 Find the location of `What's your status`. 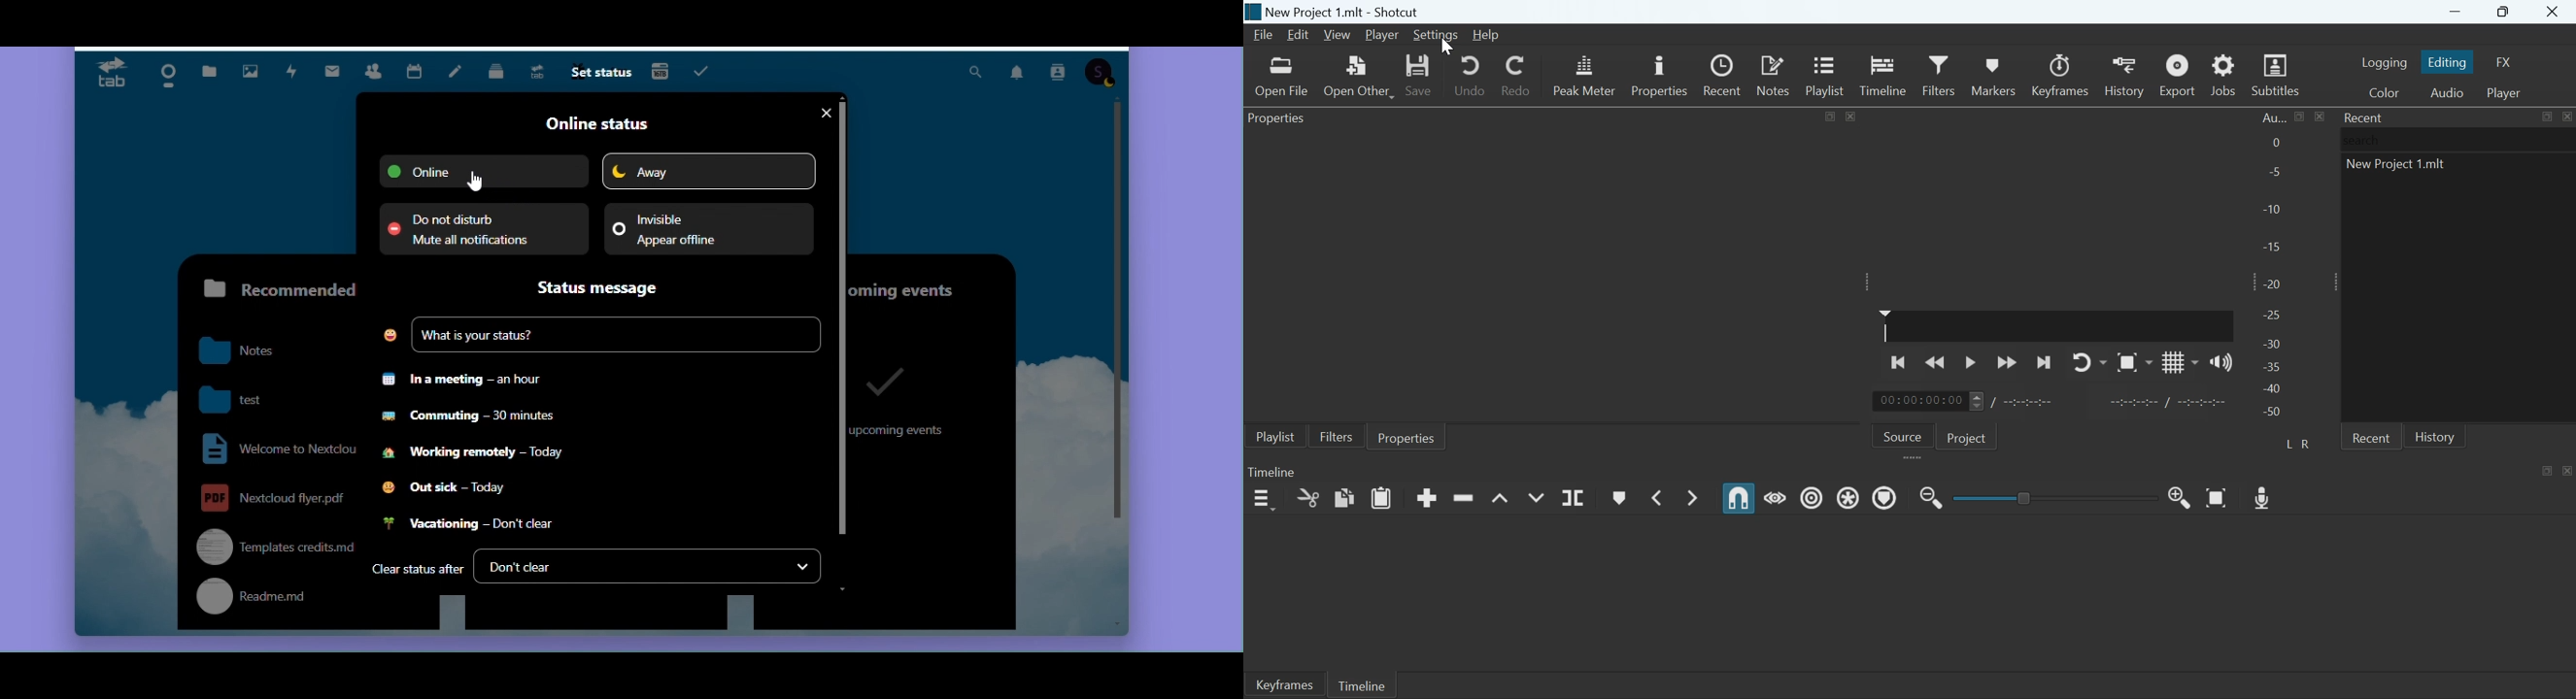

What's your status is located at coordinates (600, 336).